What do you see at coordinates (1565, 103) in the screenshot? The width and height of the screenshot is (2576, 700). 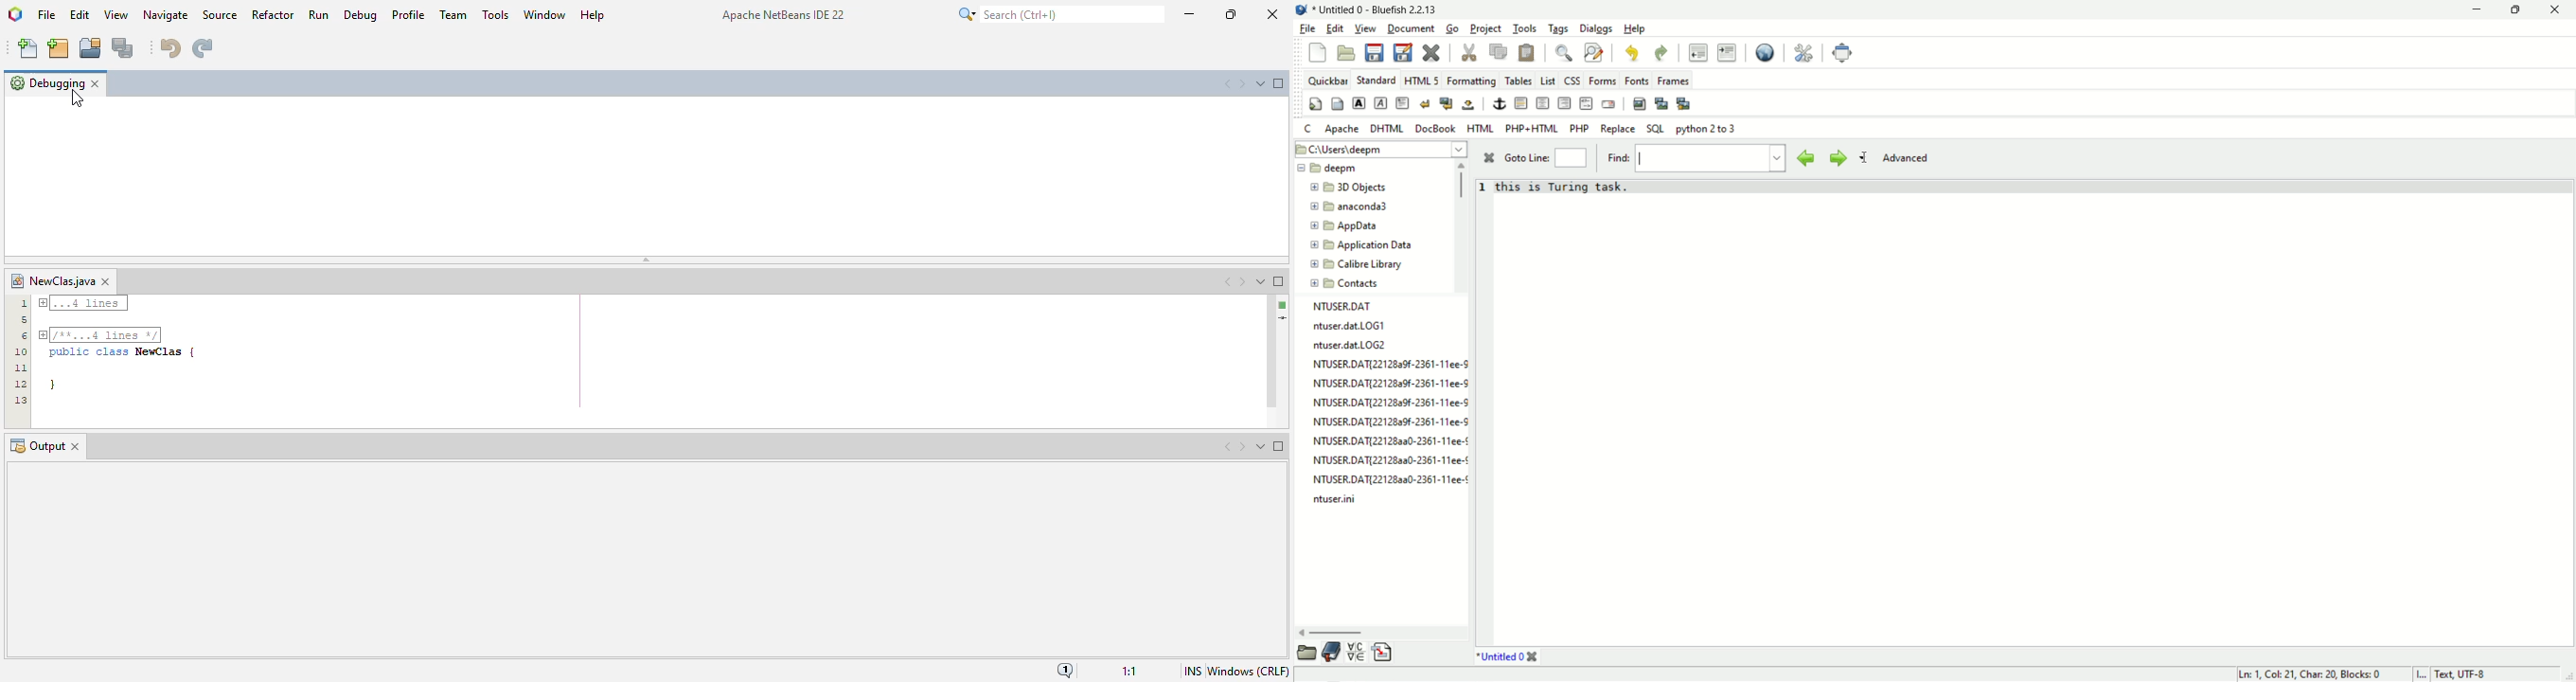 I see `right justify` at bounding box center [1565, 103].